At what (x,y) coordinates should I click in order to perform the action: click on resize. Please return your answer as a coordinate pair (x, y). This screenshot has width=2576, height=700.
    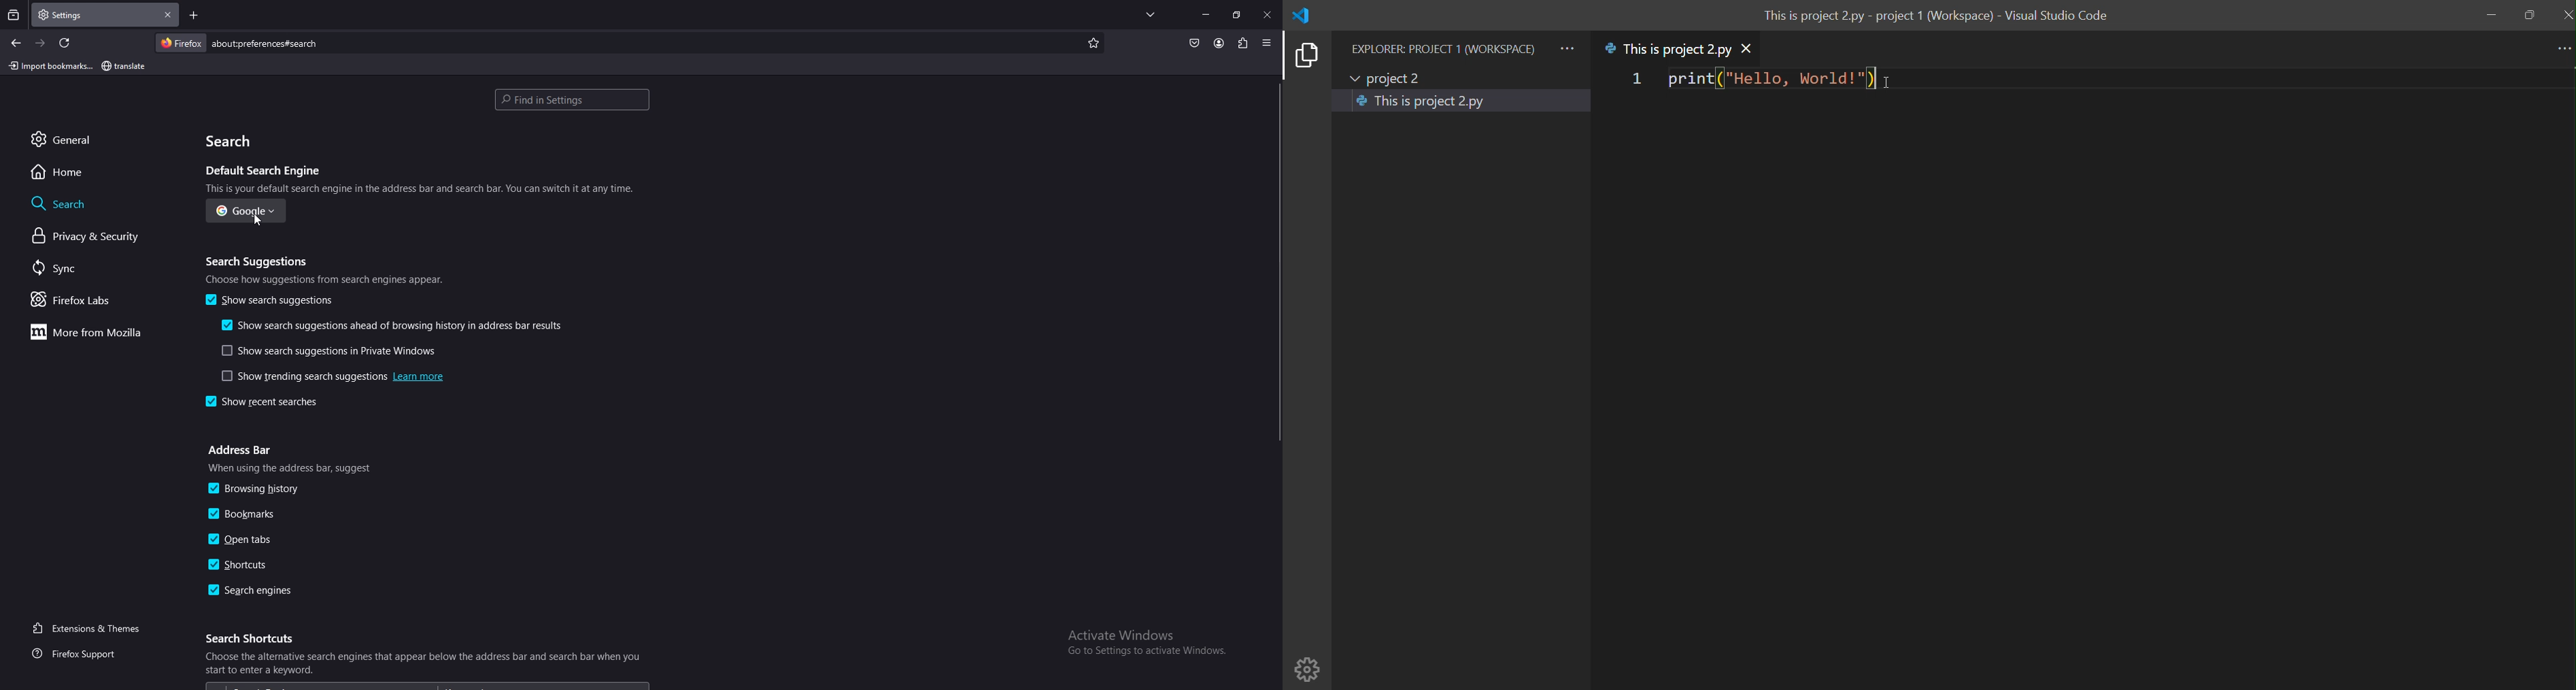
    Looking at the image, I should click on (1237, 15).